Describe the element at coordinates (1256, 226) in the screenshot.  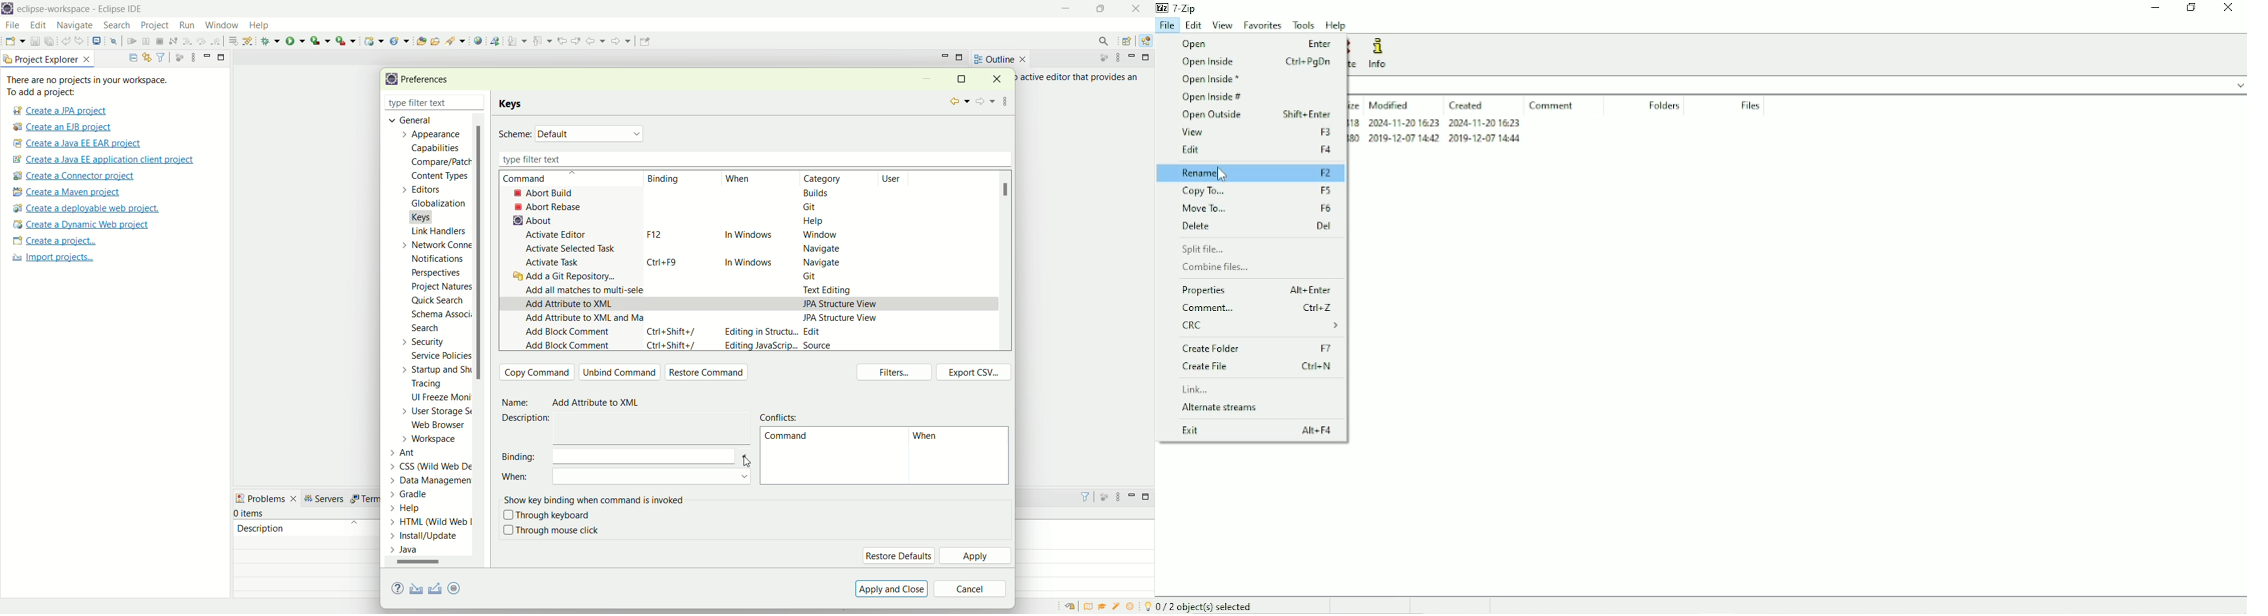
I see `Delete` at that location.